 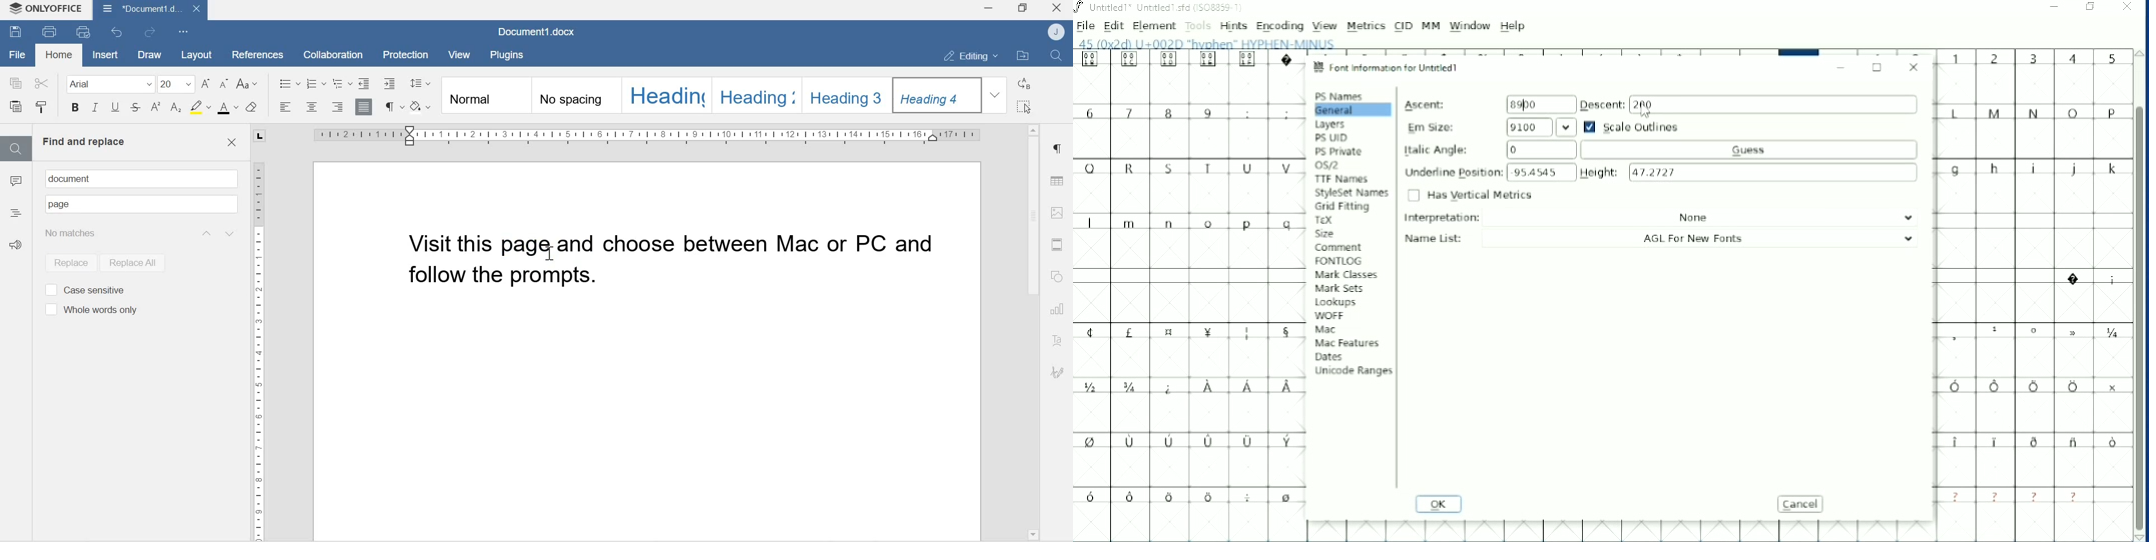 What do you see at coordinates (231, 233) in the screenshot?
I see `Next result` at bounding box center [231, 233].